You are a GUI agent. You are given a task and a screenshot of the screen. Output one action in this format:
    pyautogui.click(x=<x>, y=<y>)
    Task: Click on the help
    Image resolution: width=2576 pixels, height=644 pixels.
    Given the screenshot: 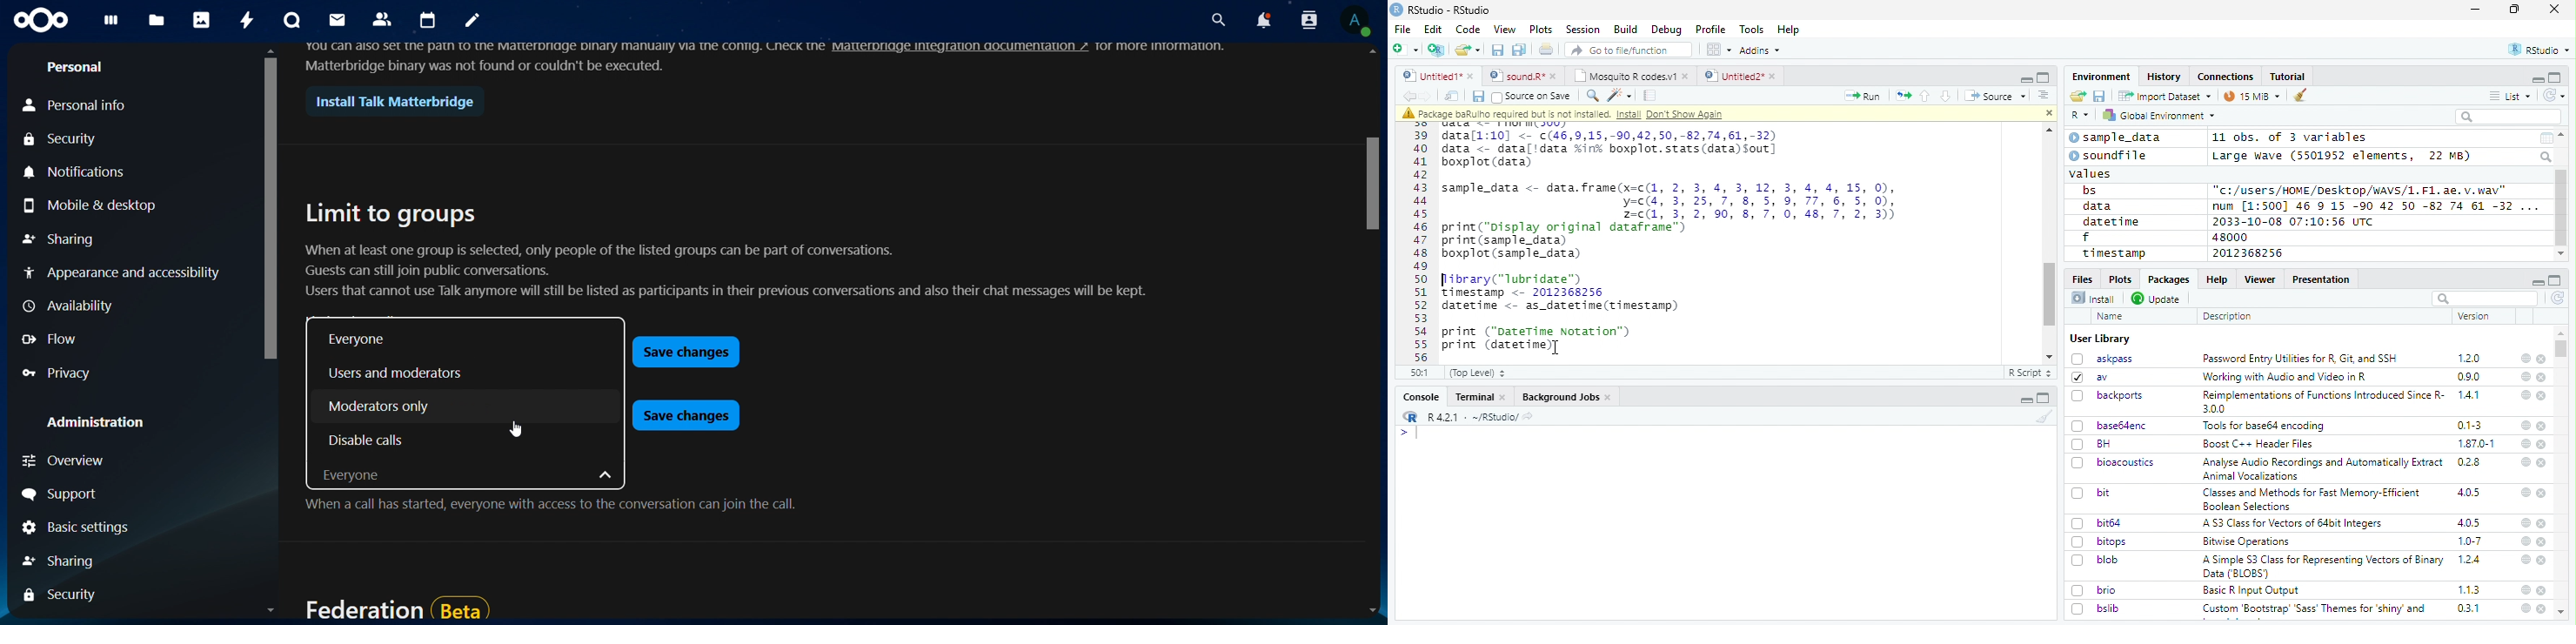 What is the action you would take?
    pyautogui.click(x=2524, y=559)
    